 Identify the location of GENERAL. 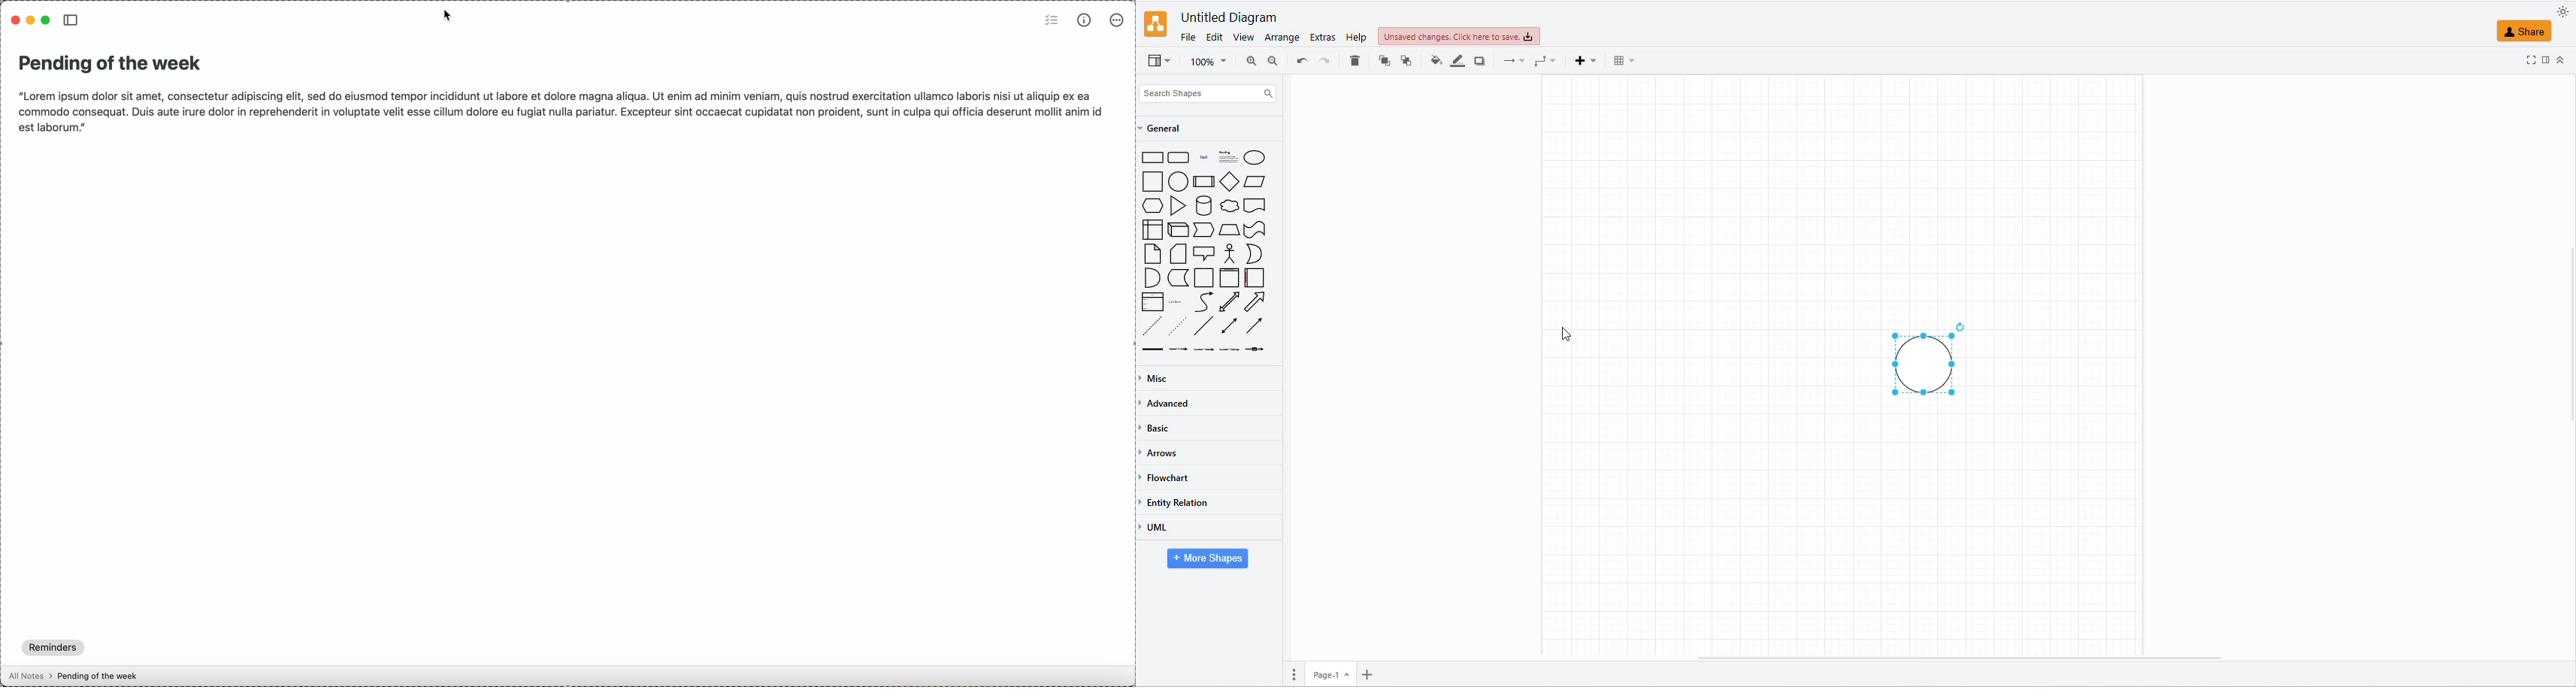
(1164, 129).